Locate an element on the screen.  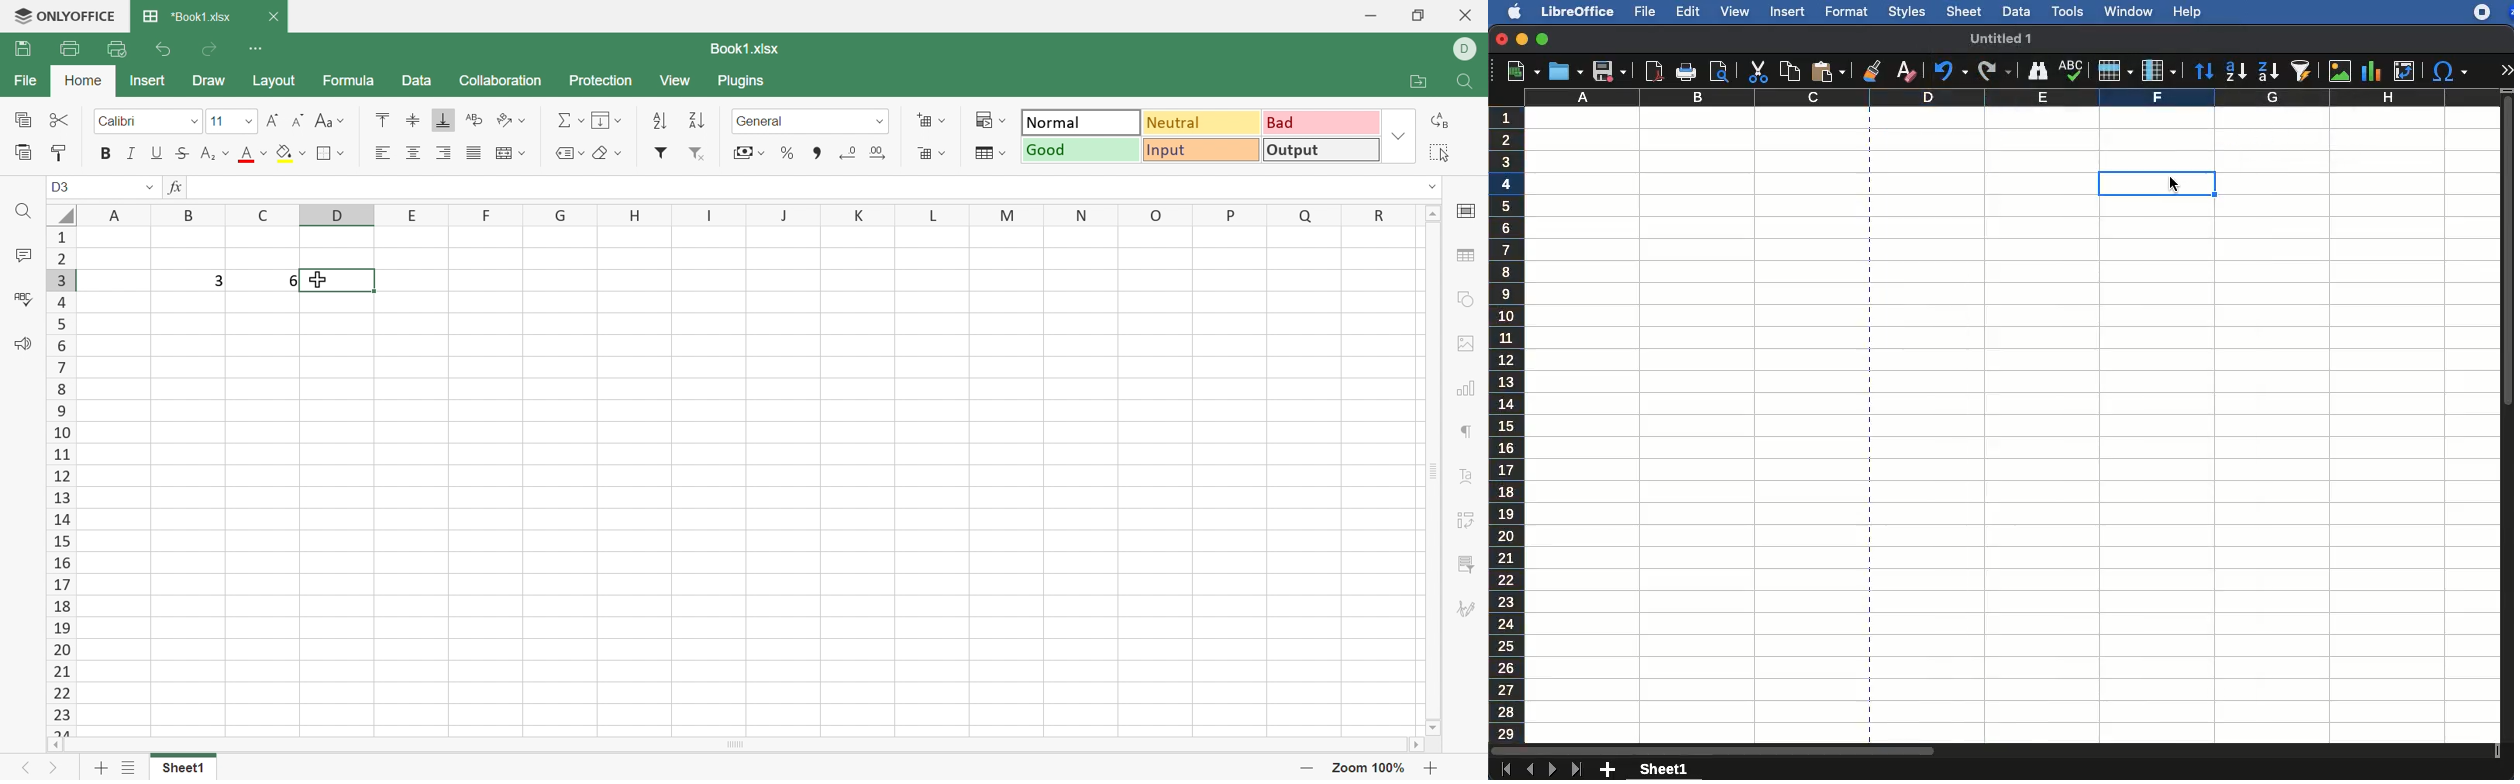
Drop down is located at coordinates (151, 188).